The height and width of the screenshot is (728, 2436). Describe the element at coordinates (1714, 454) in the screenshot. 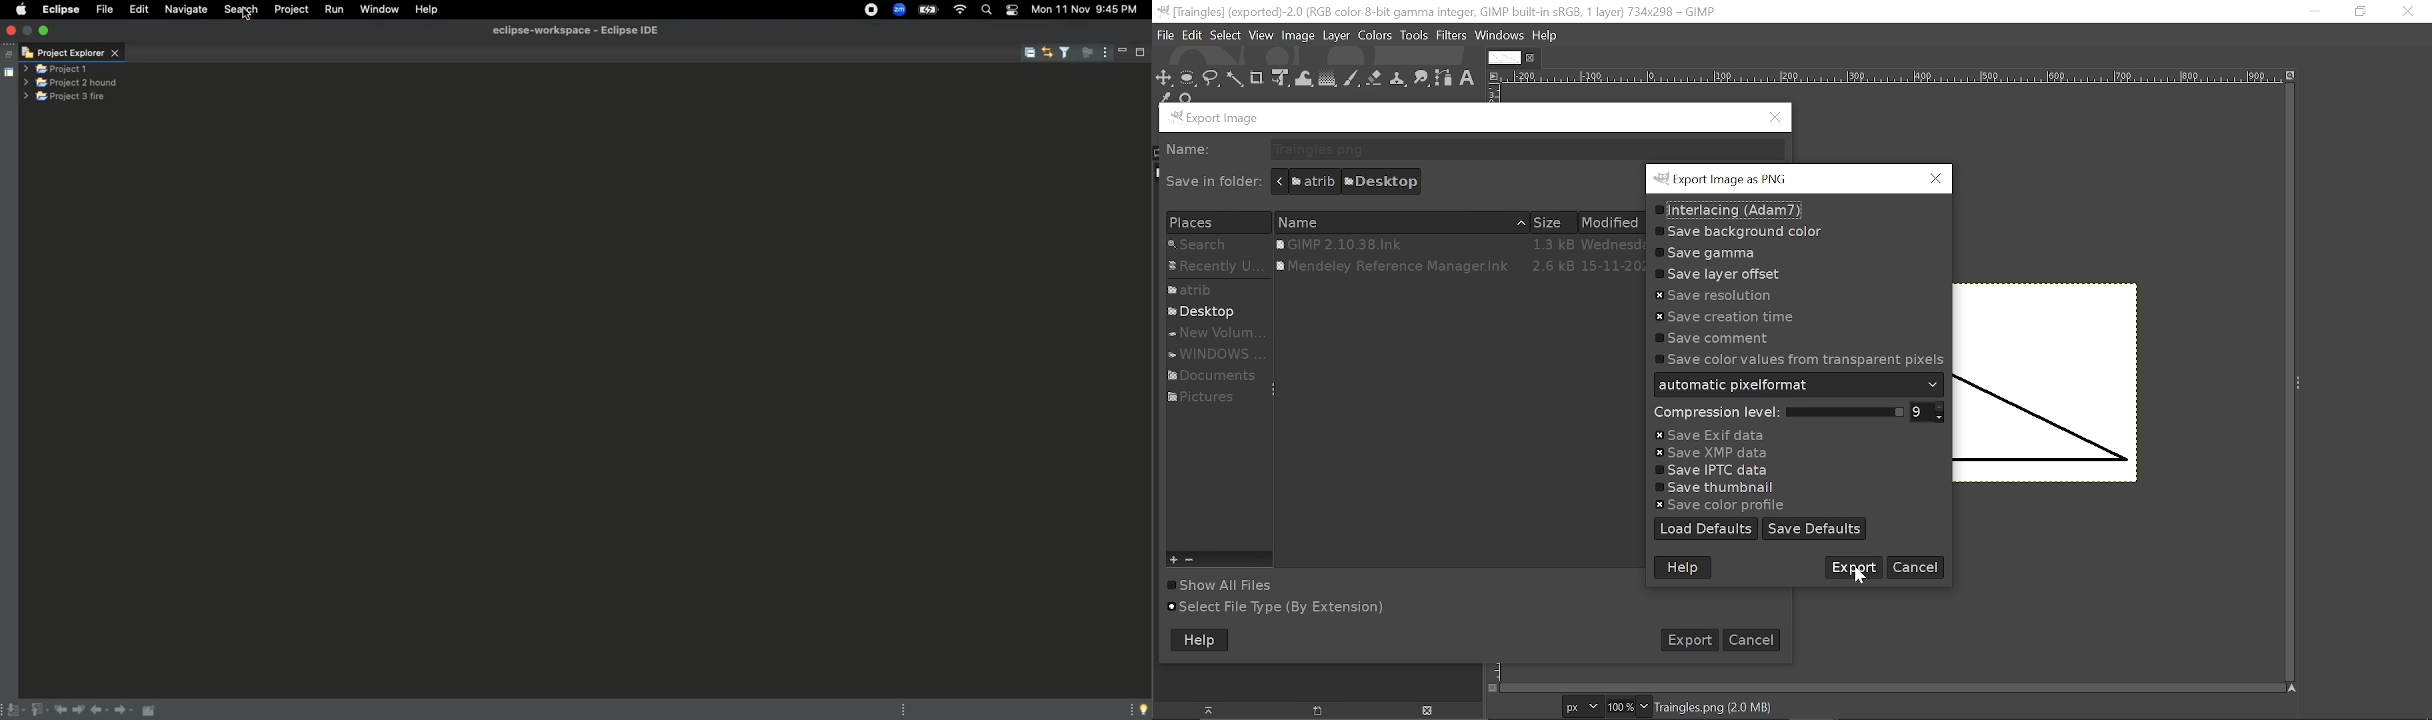

I see `Save XMP data` at that location.